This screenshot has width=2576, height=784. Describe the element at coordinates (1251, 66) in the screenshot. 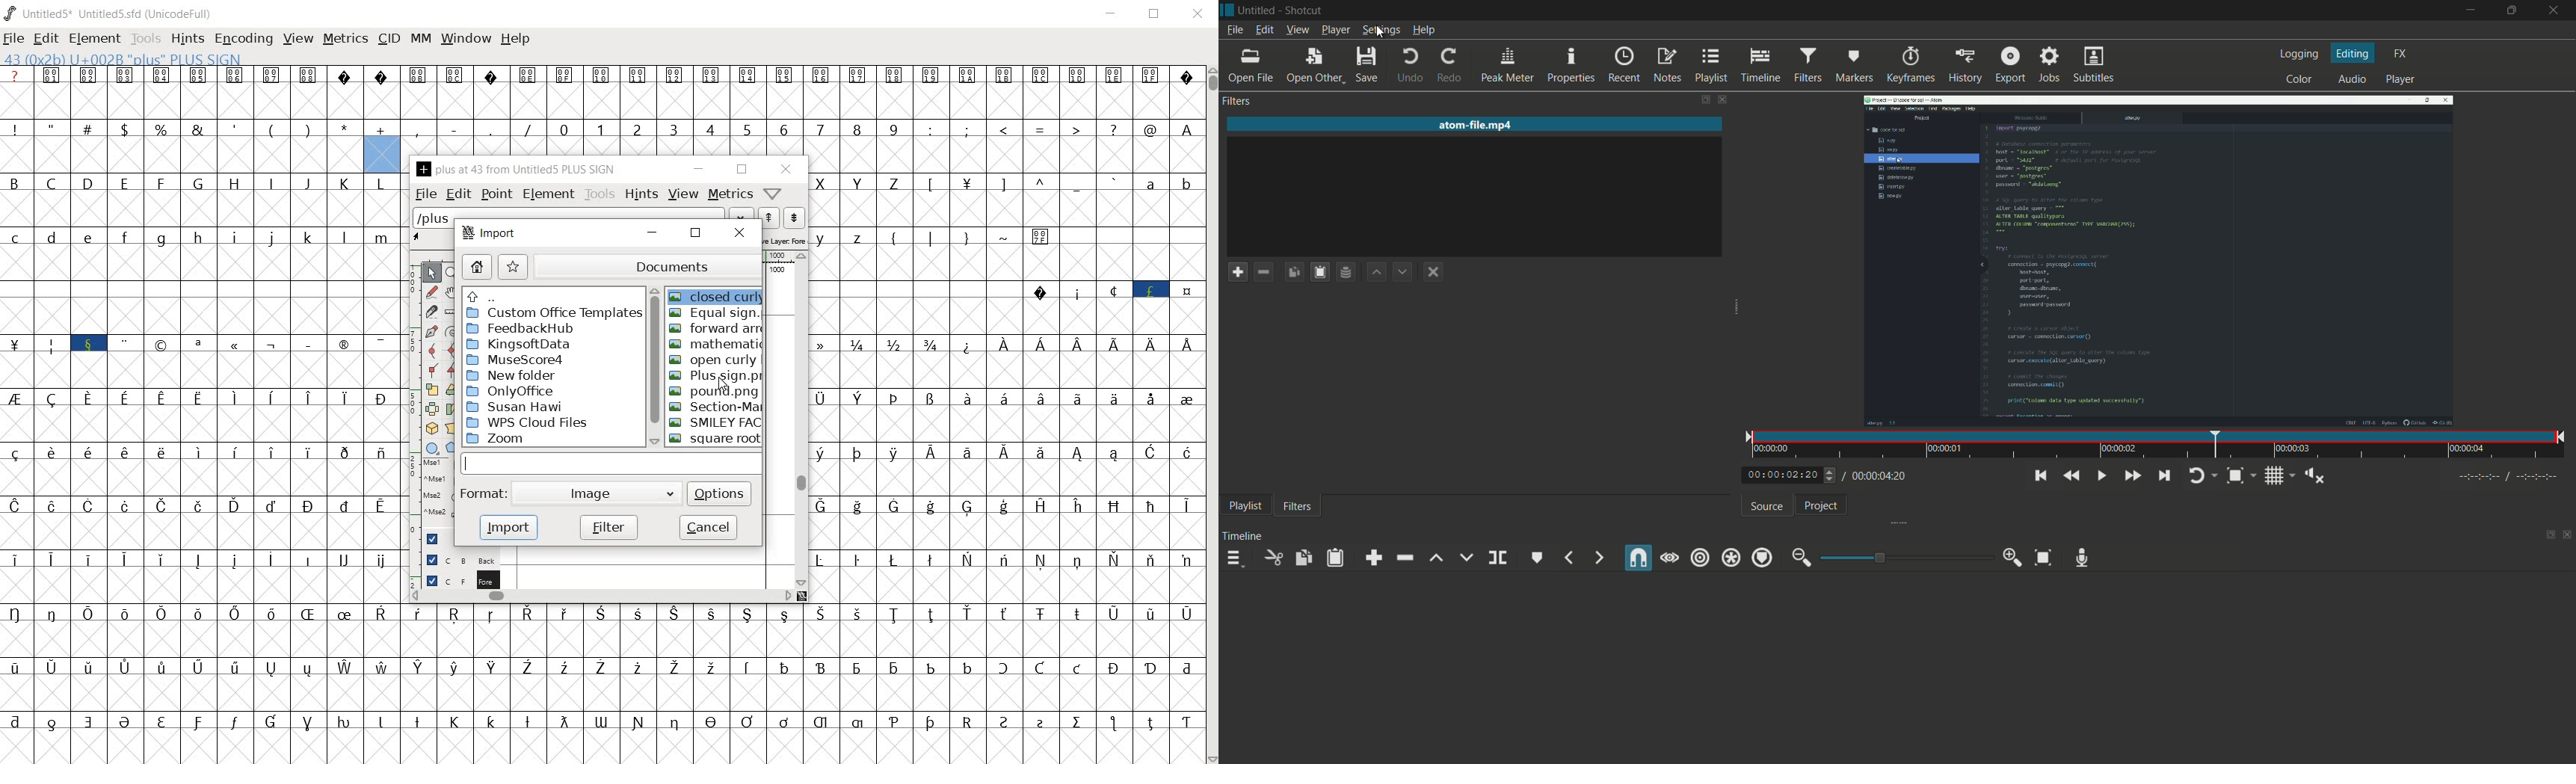

I see `open file` at that location.